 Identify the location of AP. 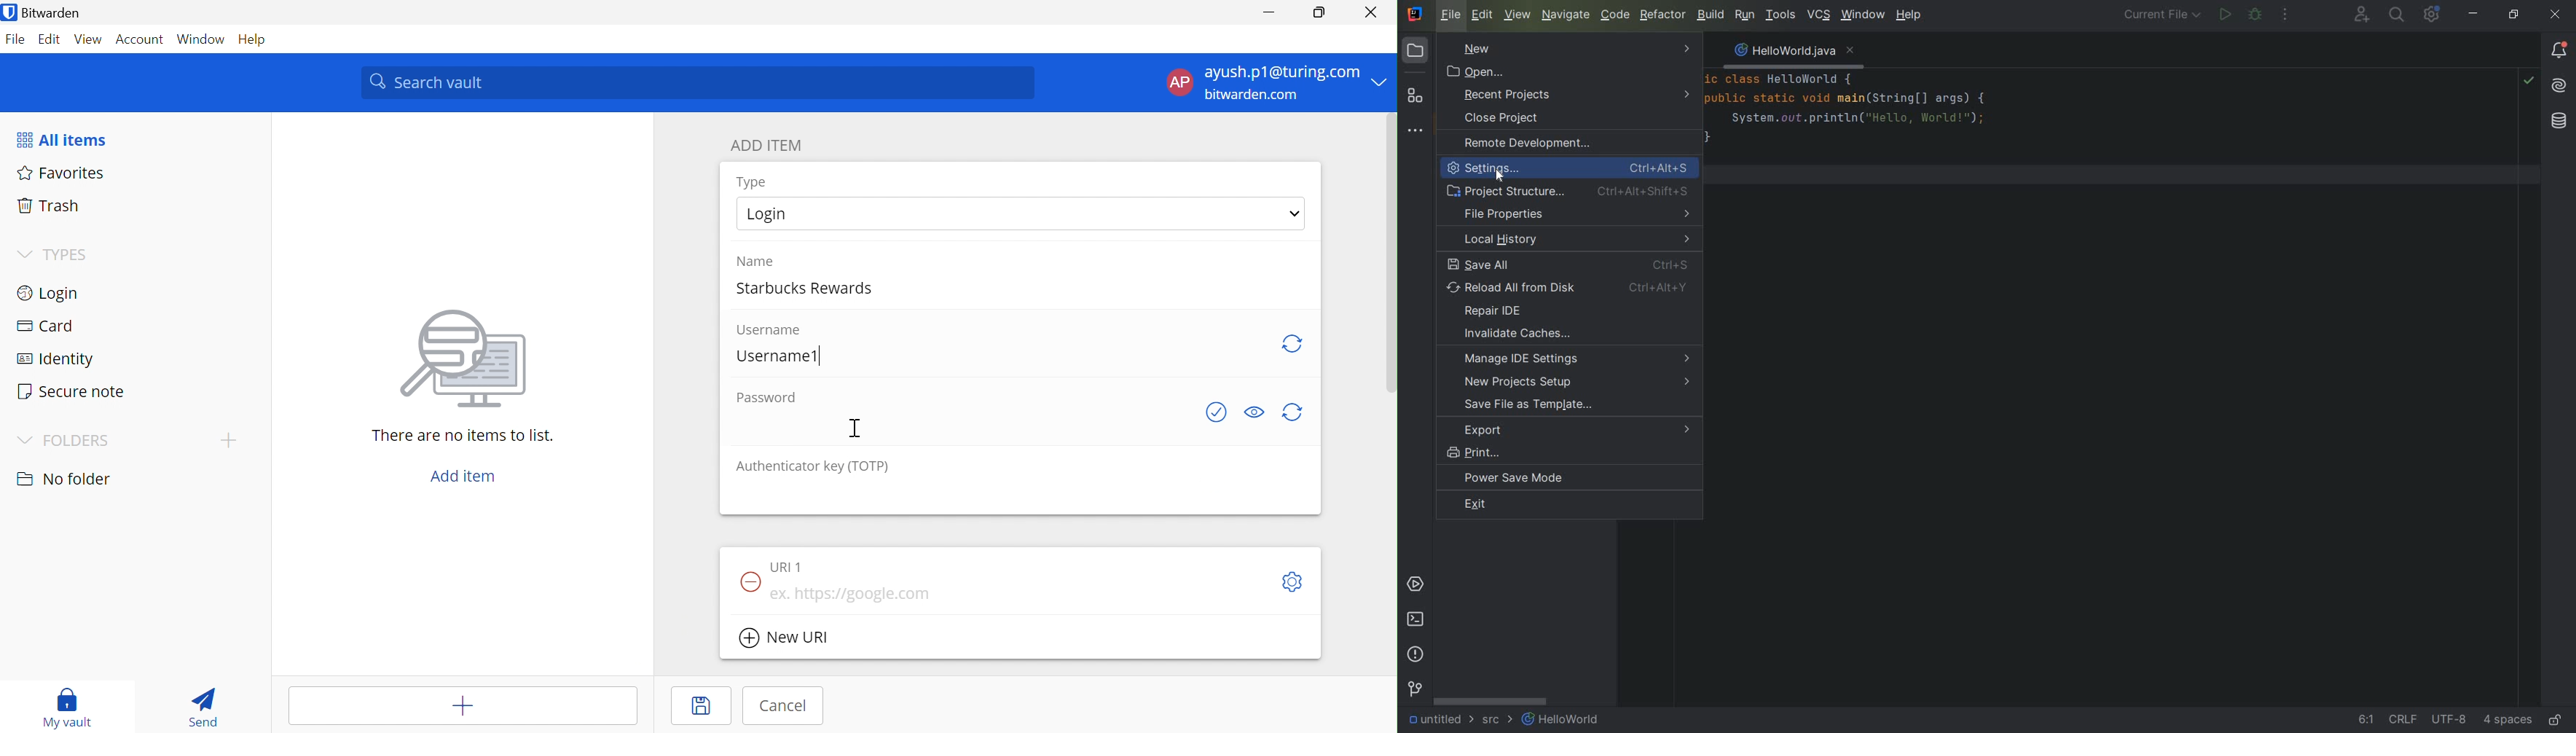
(1179, 85).